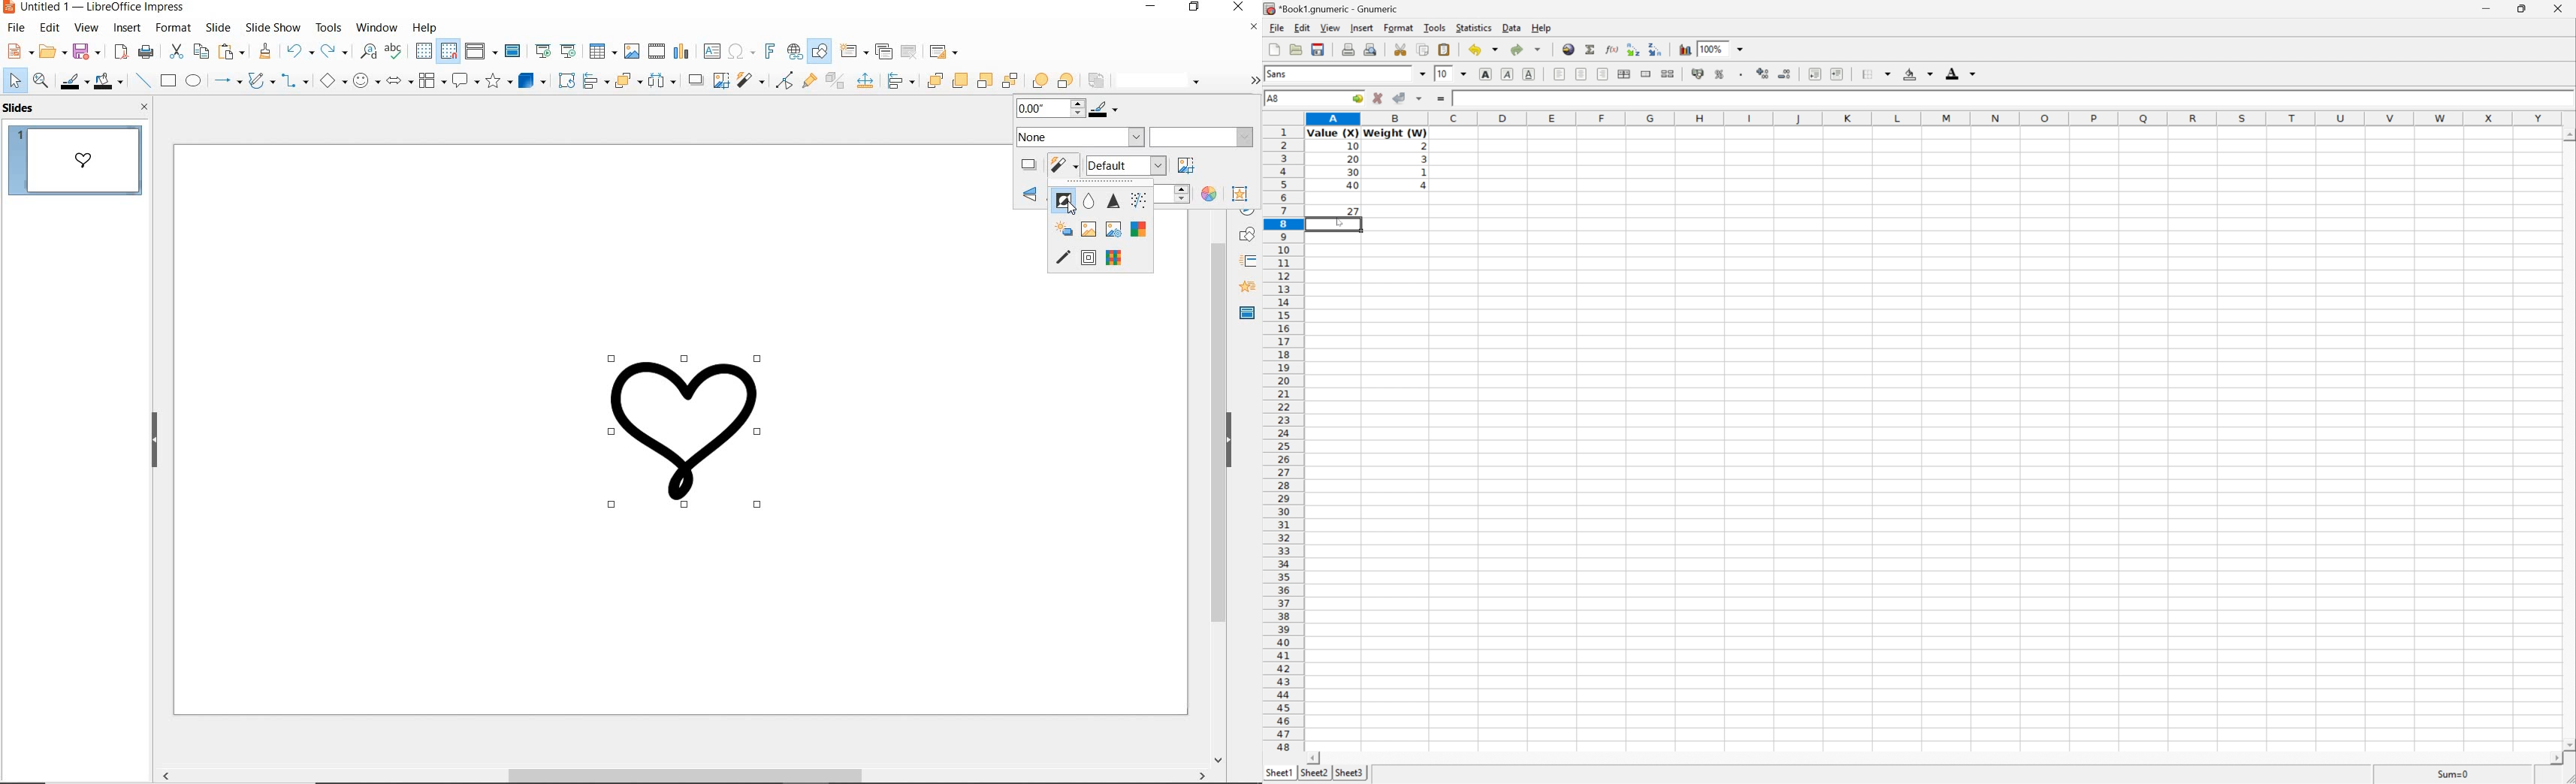 Image resolution: width=2576 pixels, height=784 pixels. What do you see at coordinates (1570, 49) in the screenshot?
I see `Insert hyperlink` at bounding box center [1570, 49].